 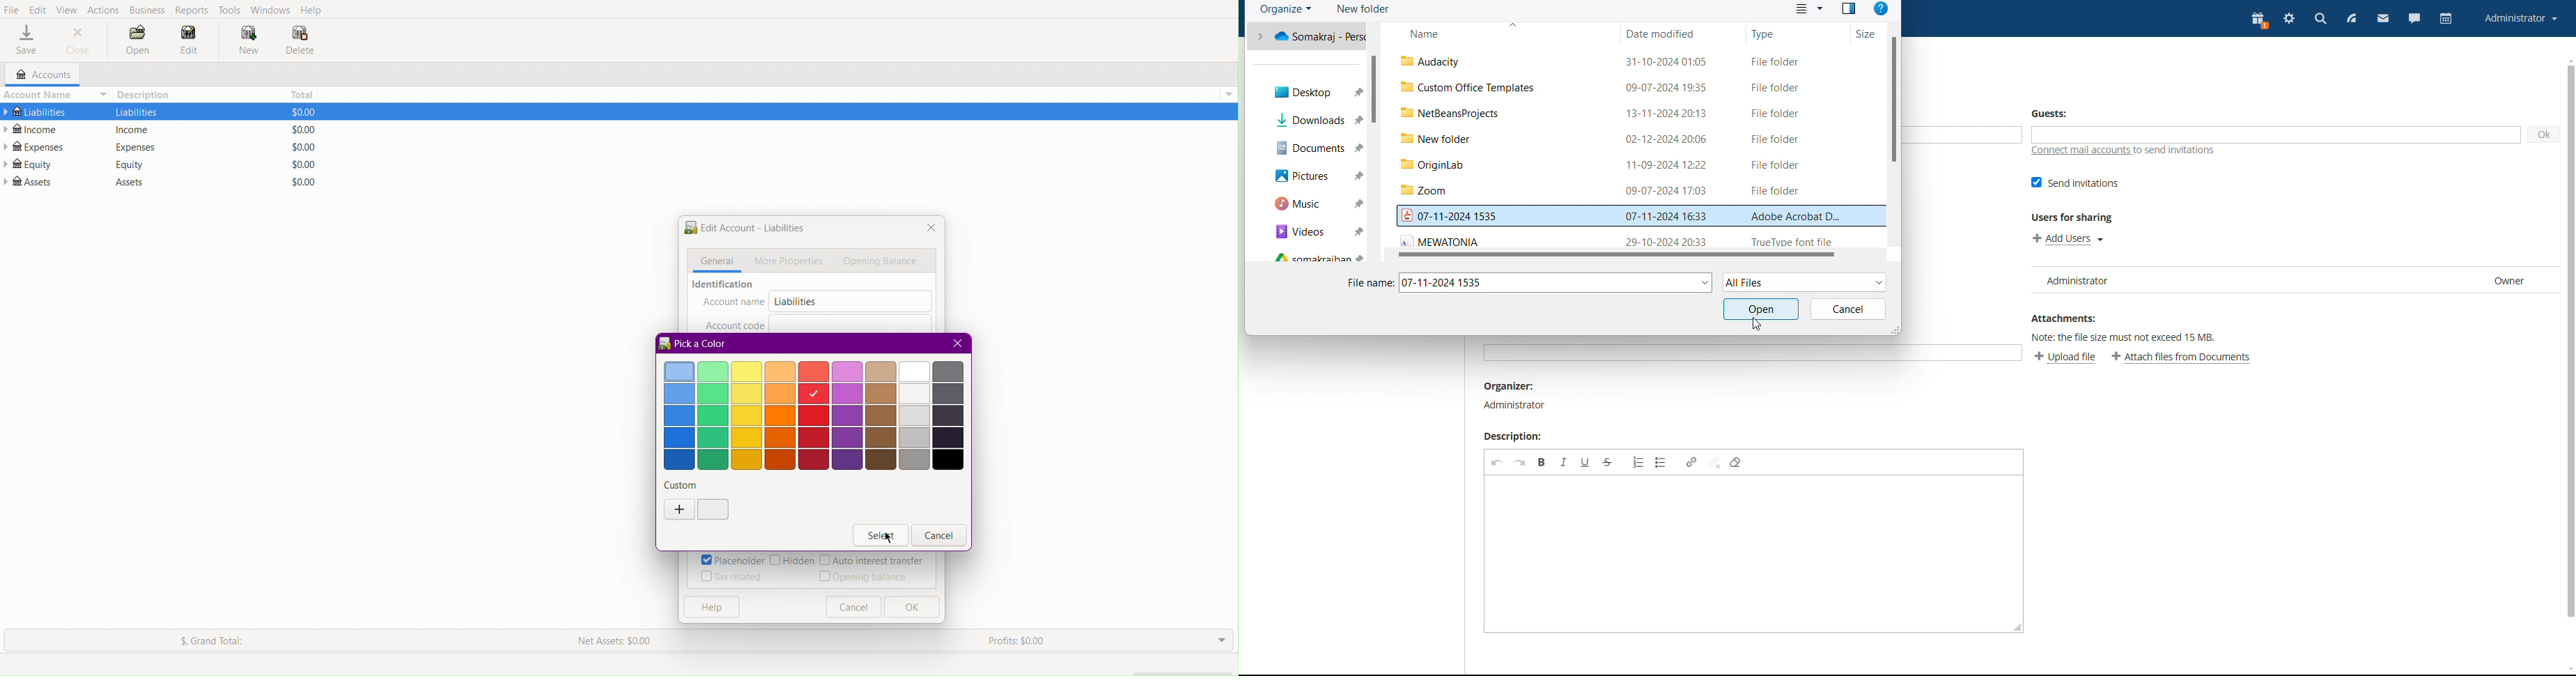 I want to click on Opening balance, so click(x=866, y=576).